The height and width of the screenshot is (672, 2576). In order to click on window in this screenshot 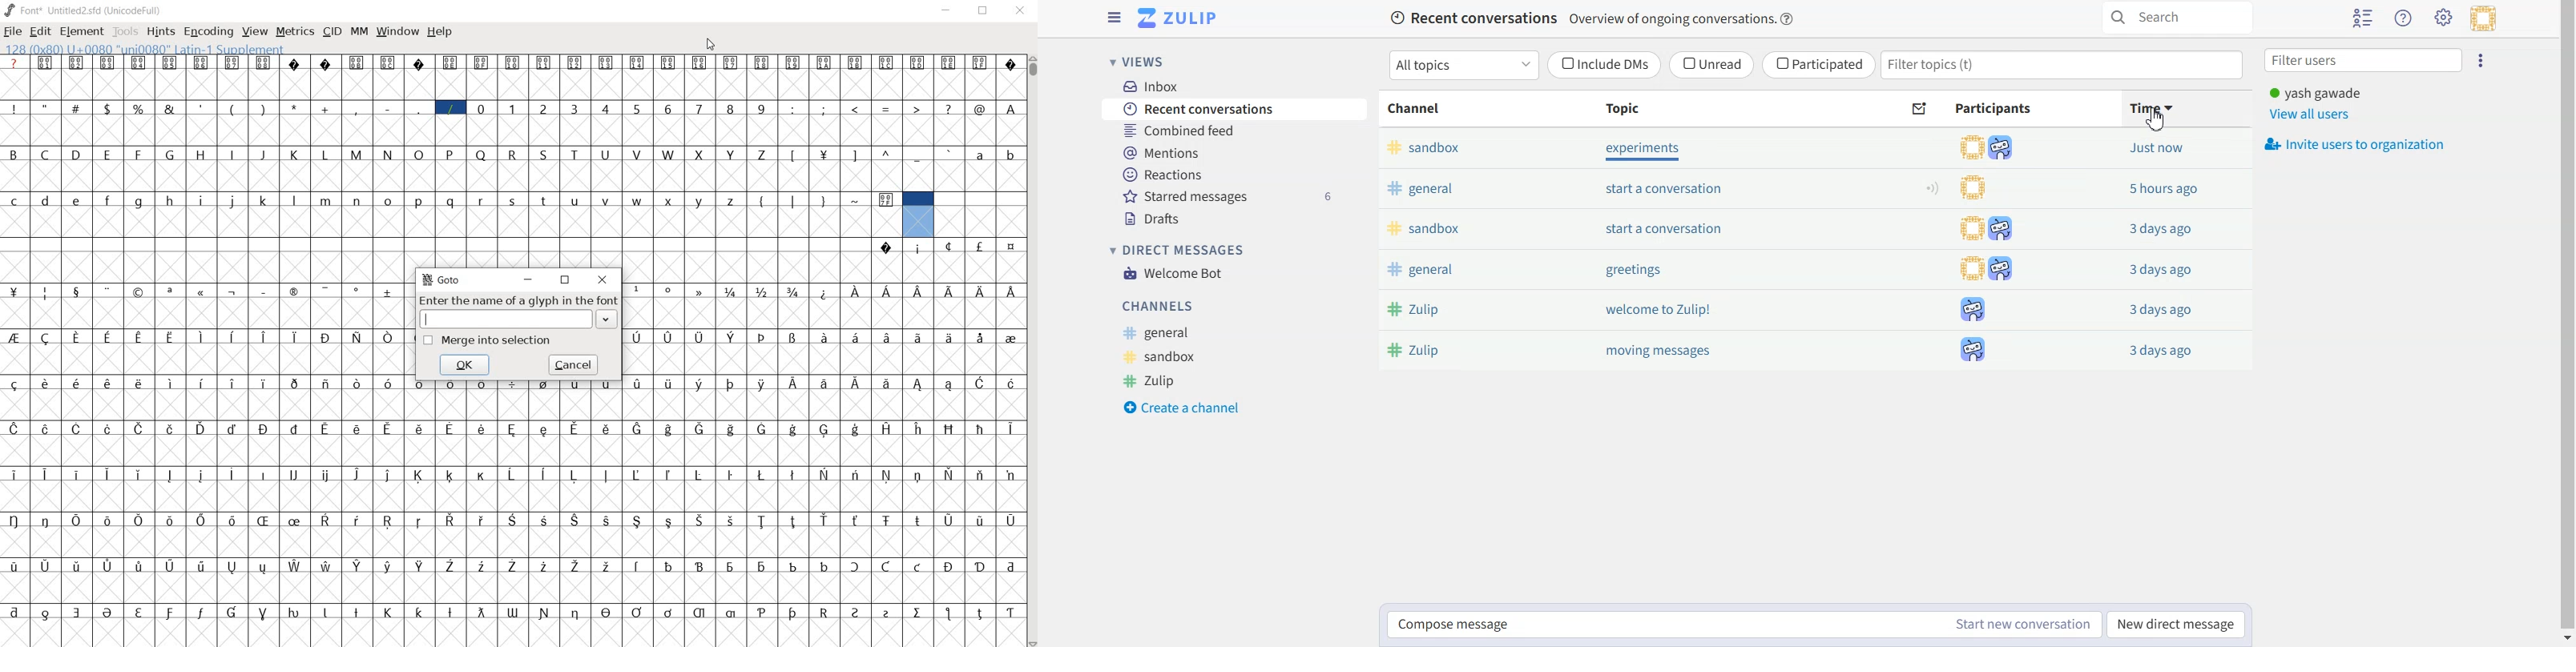, I will do `click(397, 32)`.